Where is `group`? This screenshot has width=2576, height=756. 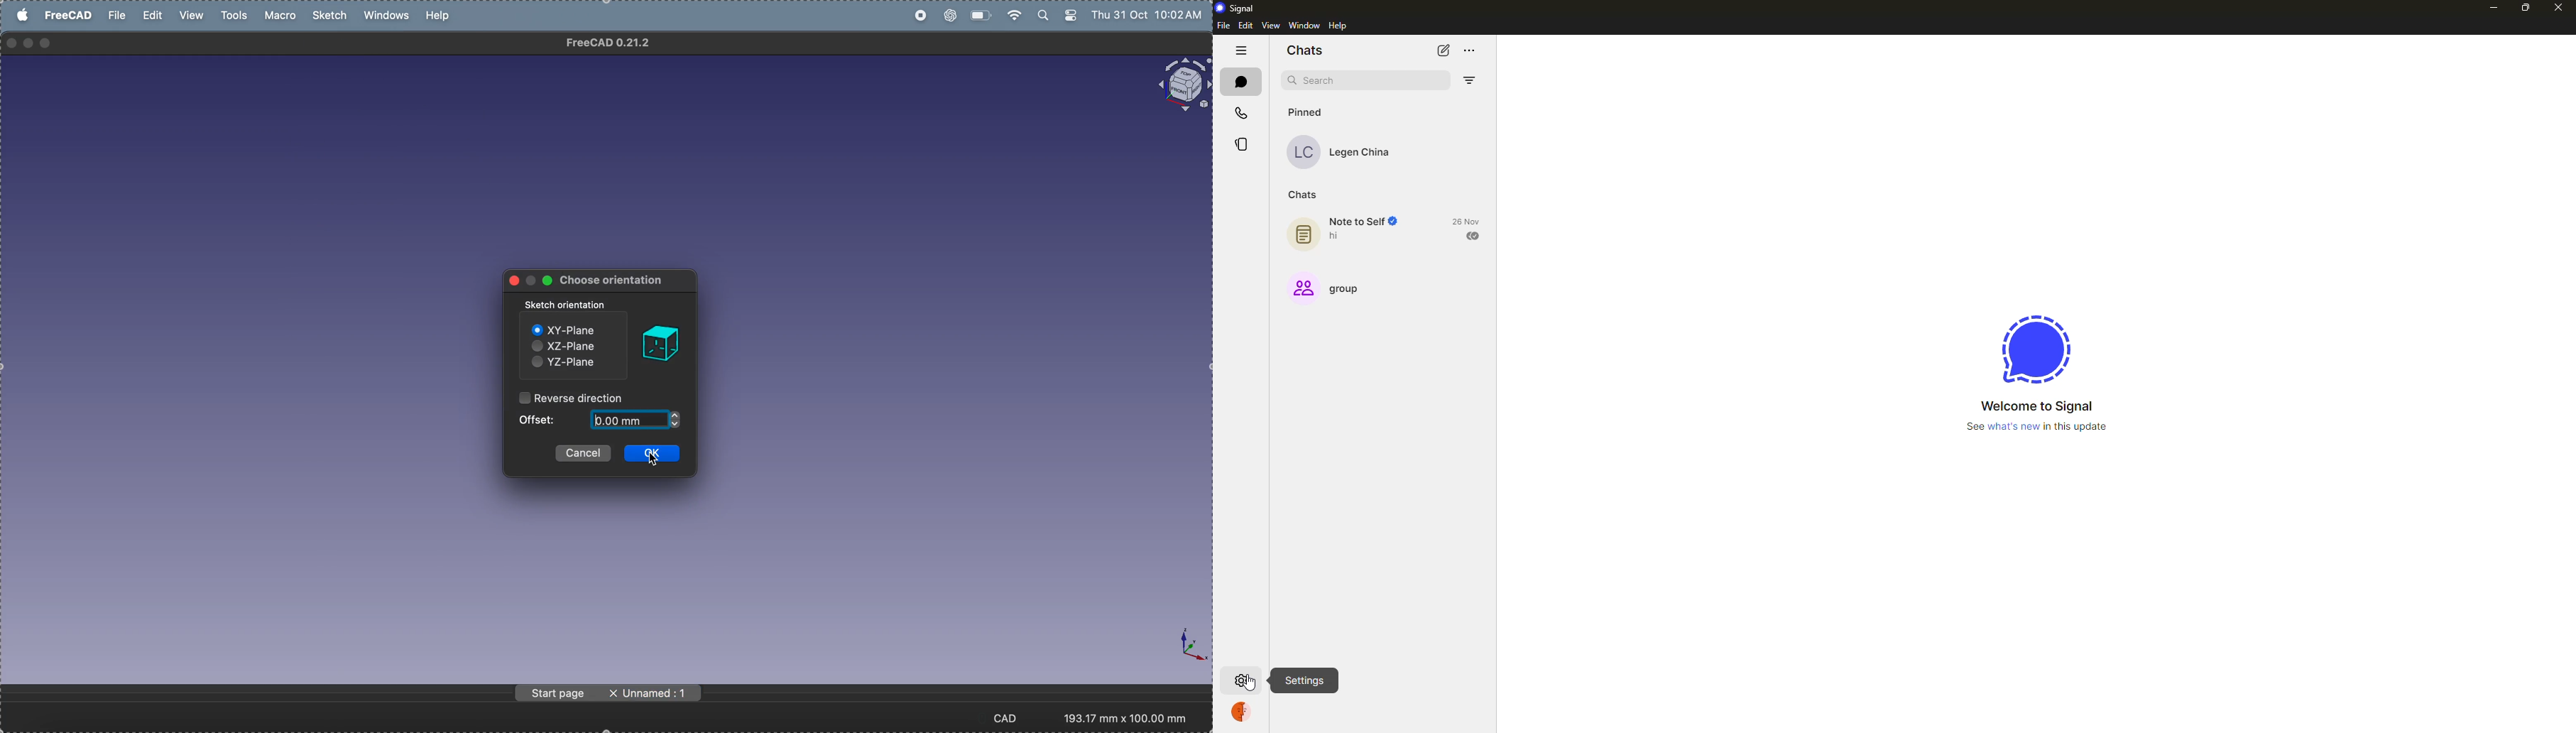
group is located at coordinates (1326, 287).